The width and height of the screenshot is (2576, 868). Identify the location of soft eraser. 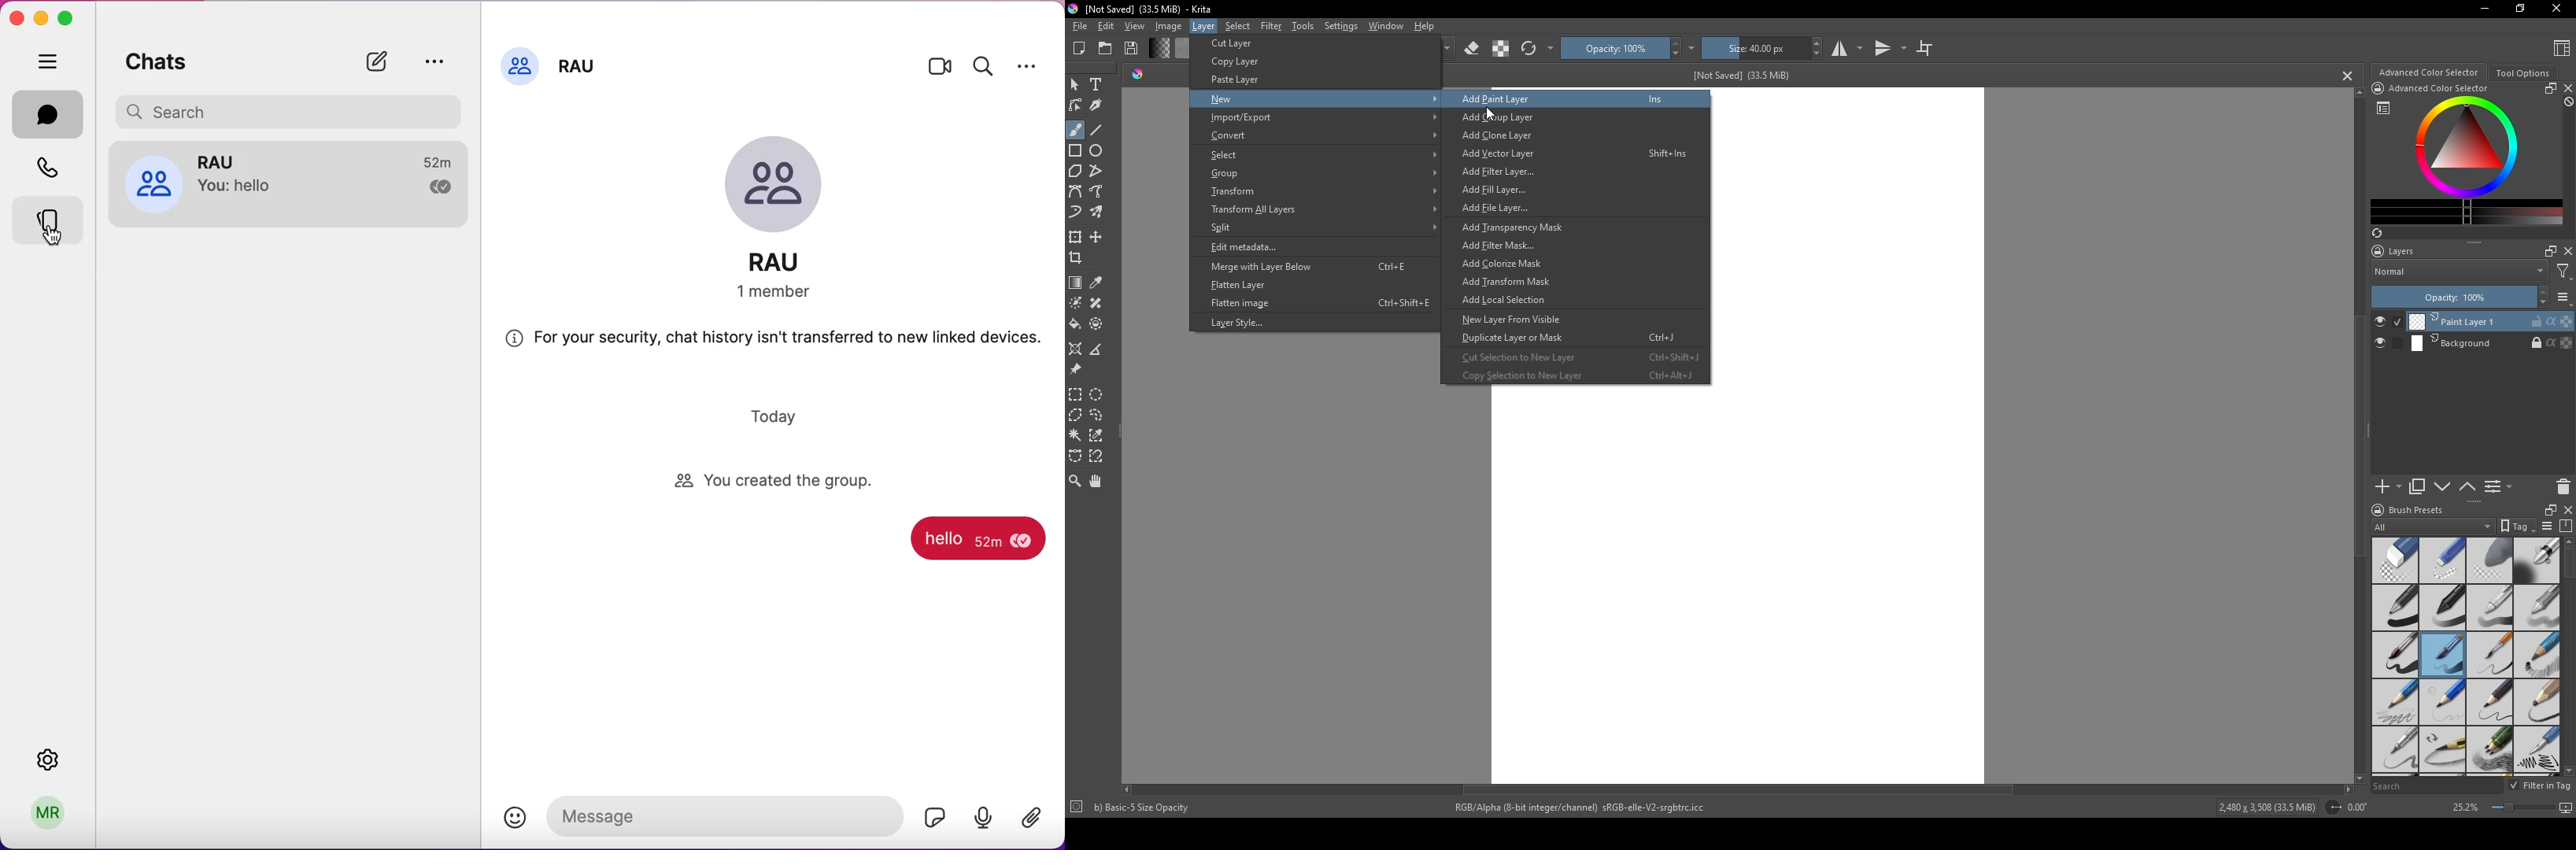
(2490, 560).